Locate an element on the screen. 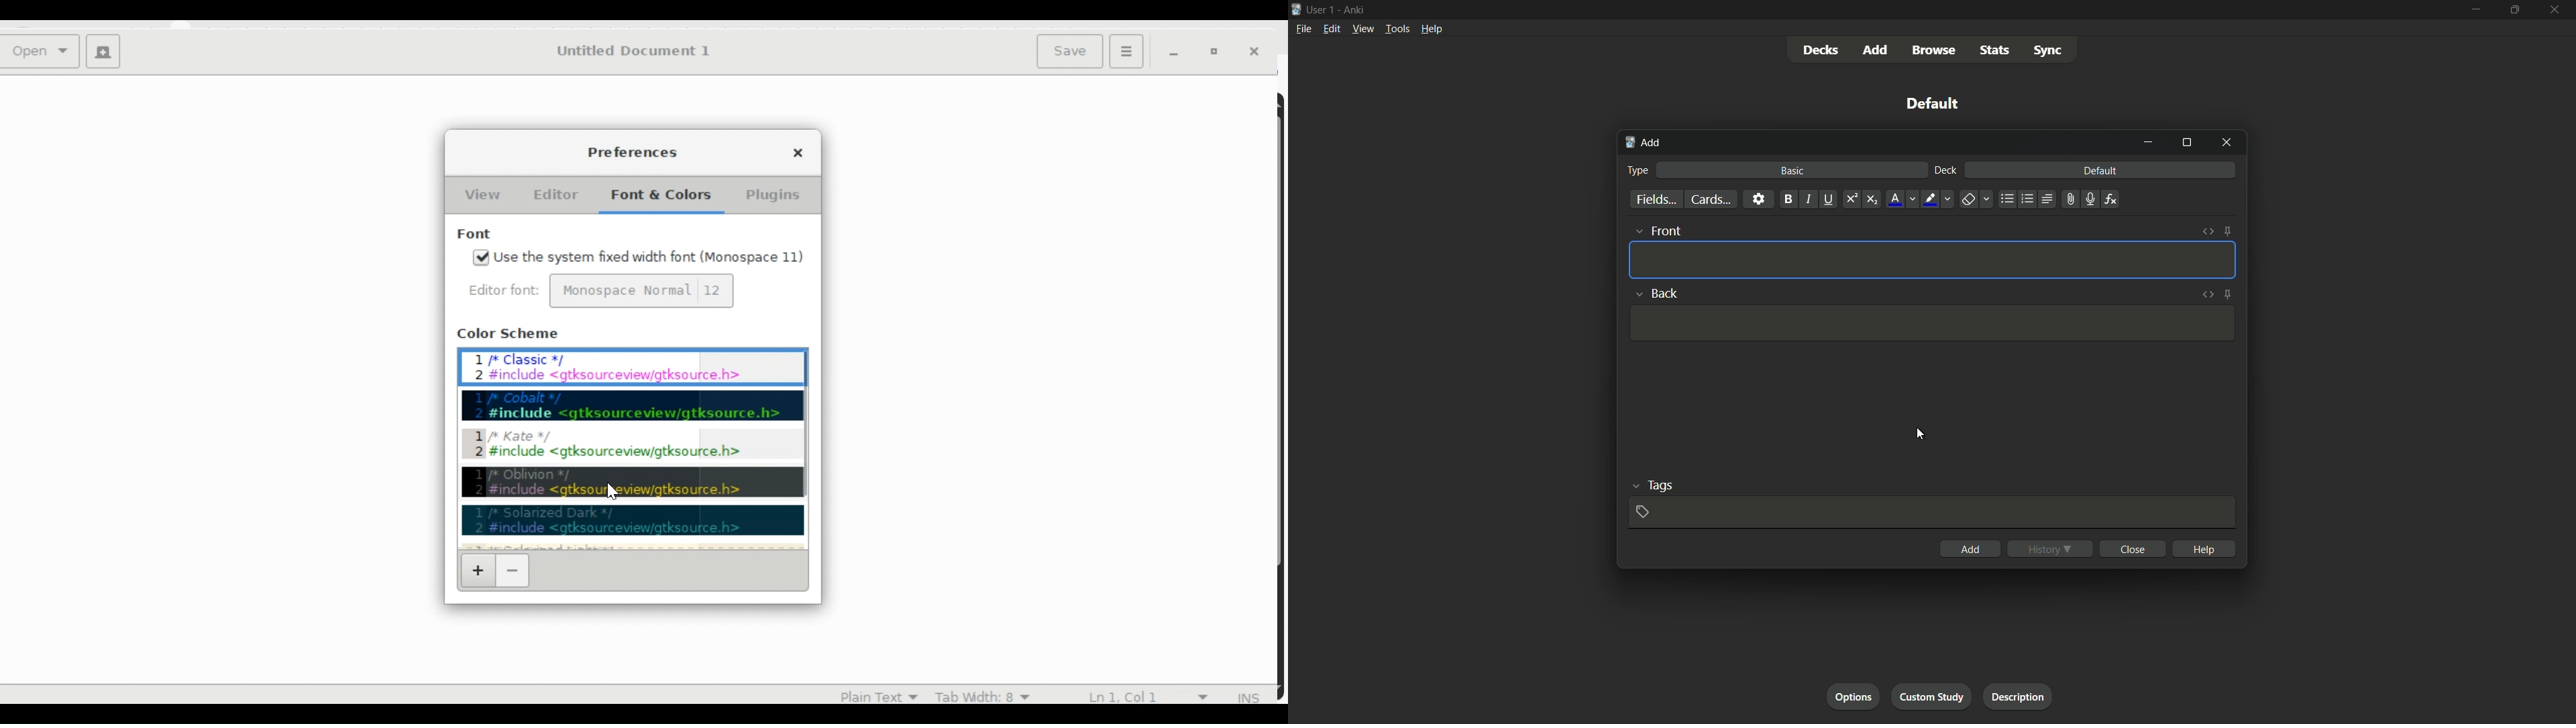 The height and width of the screenshot is (728, 2576). default is located at coordinates (2100, 170).